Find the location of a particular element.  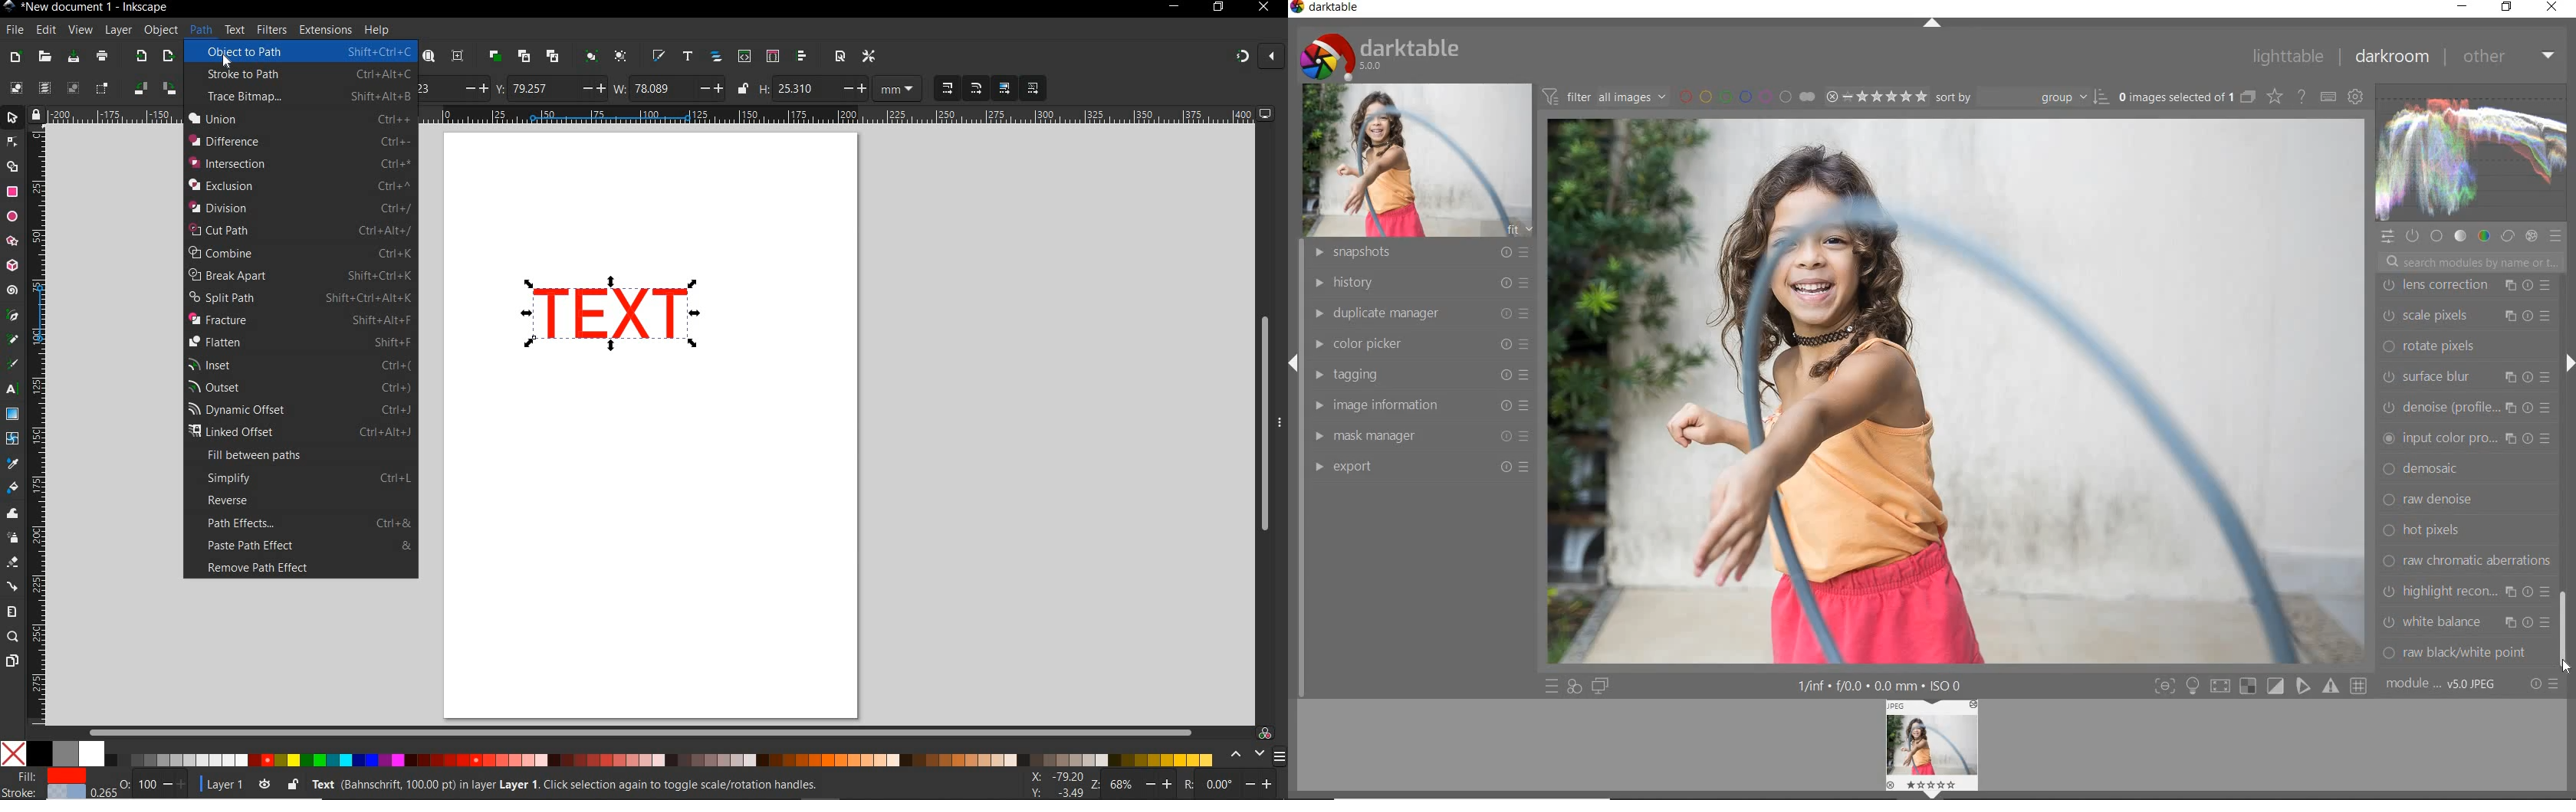

OPEN FILE DIALOG is located at coordinates (44, 57).